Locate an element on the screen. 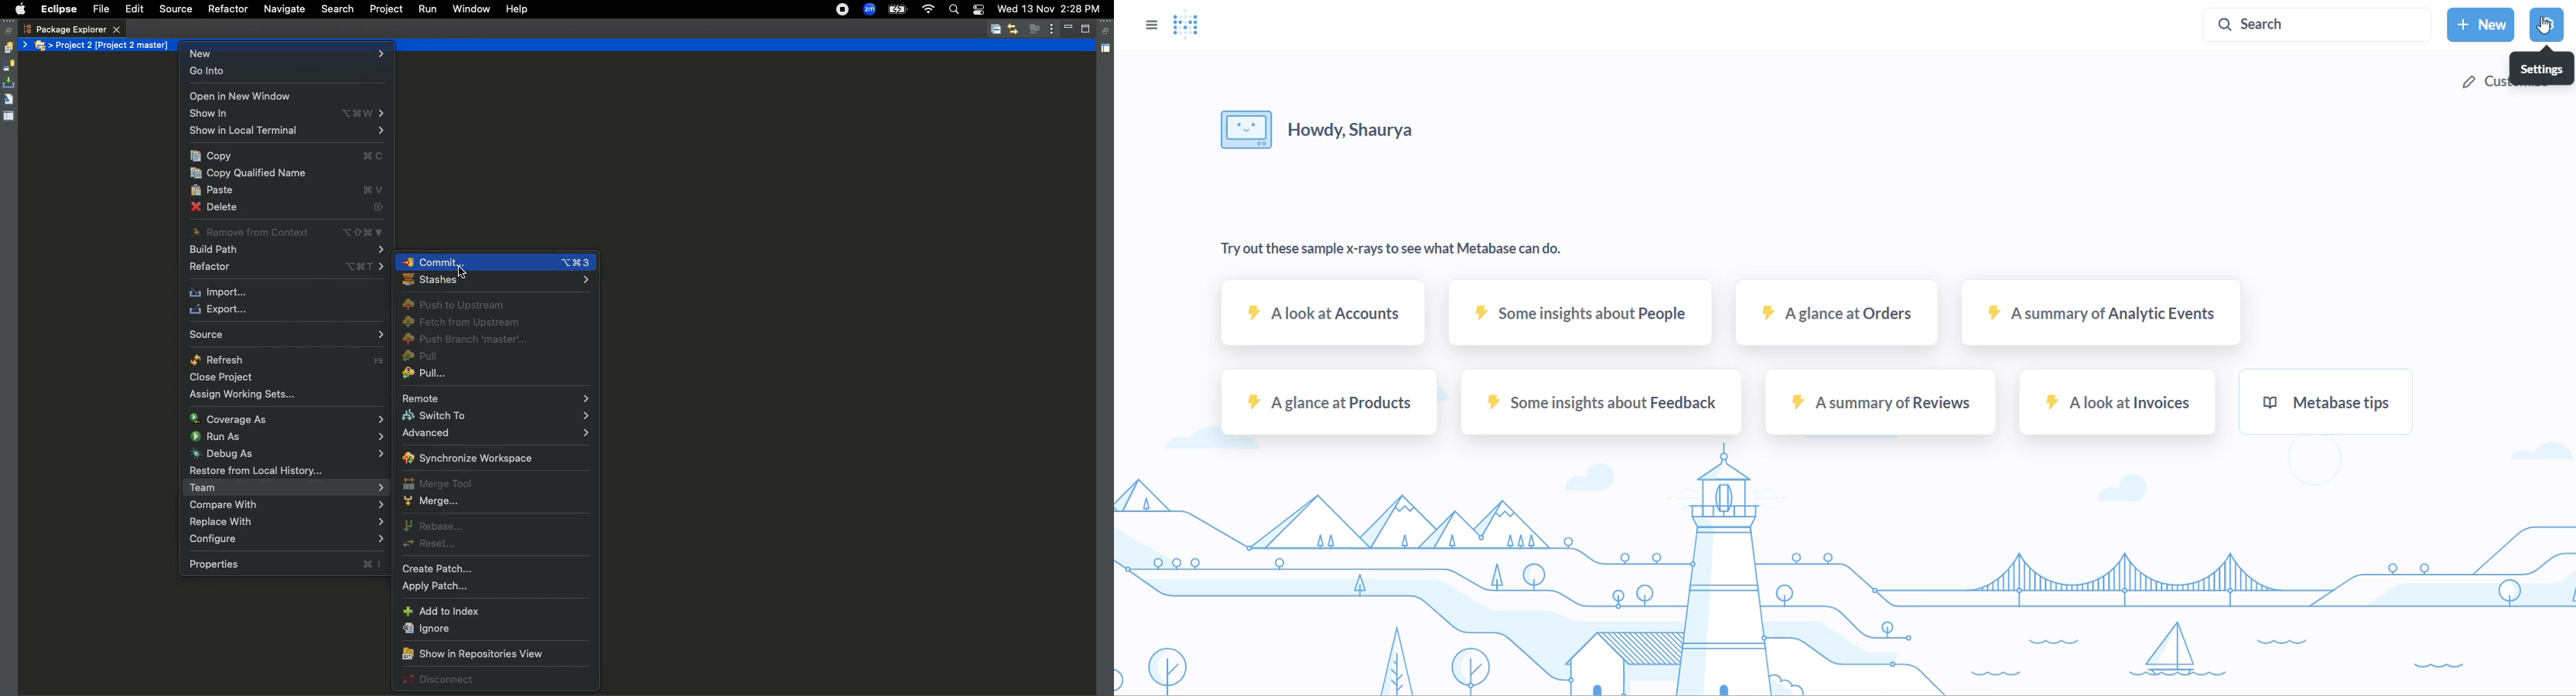  some insights about people sample is located at coordinates (1577, 321).